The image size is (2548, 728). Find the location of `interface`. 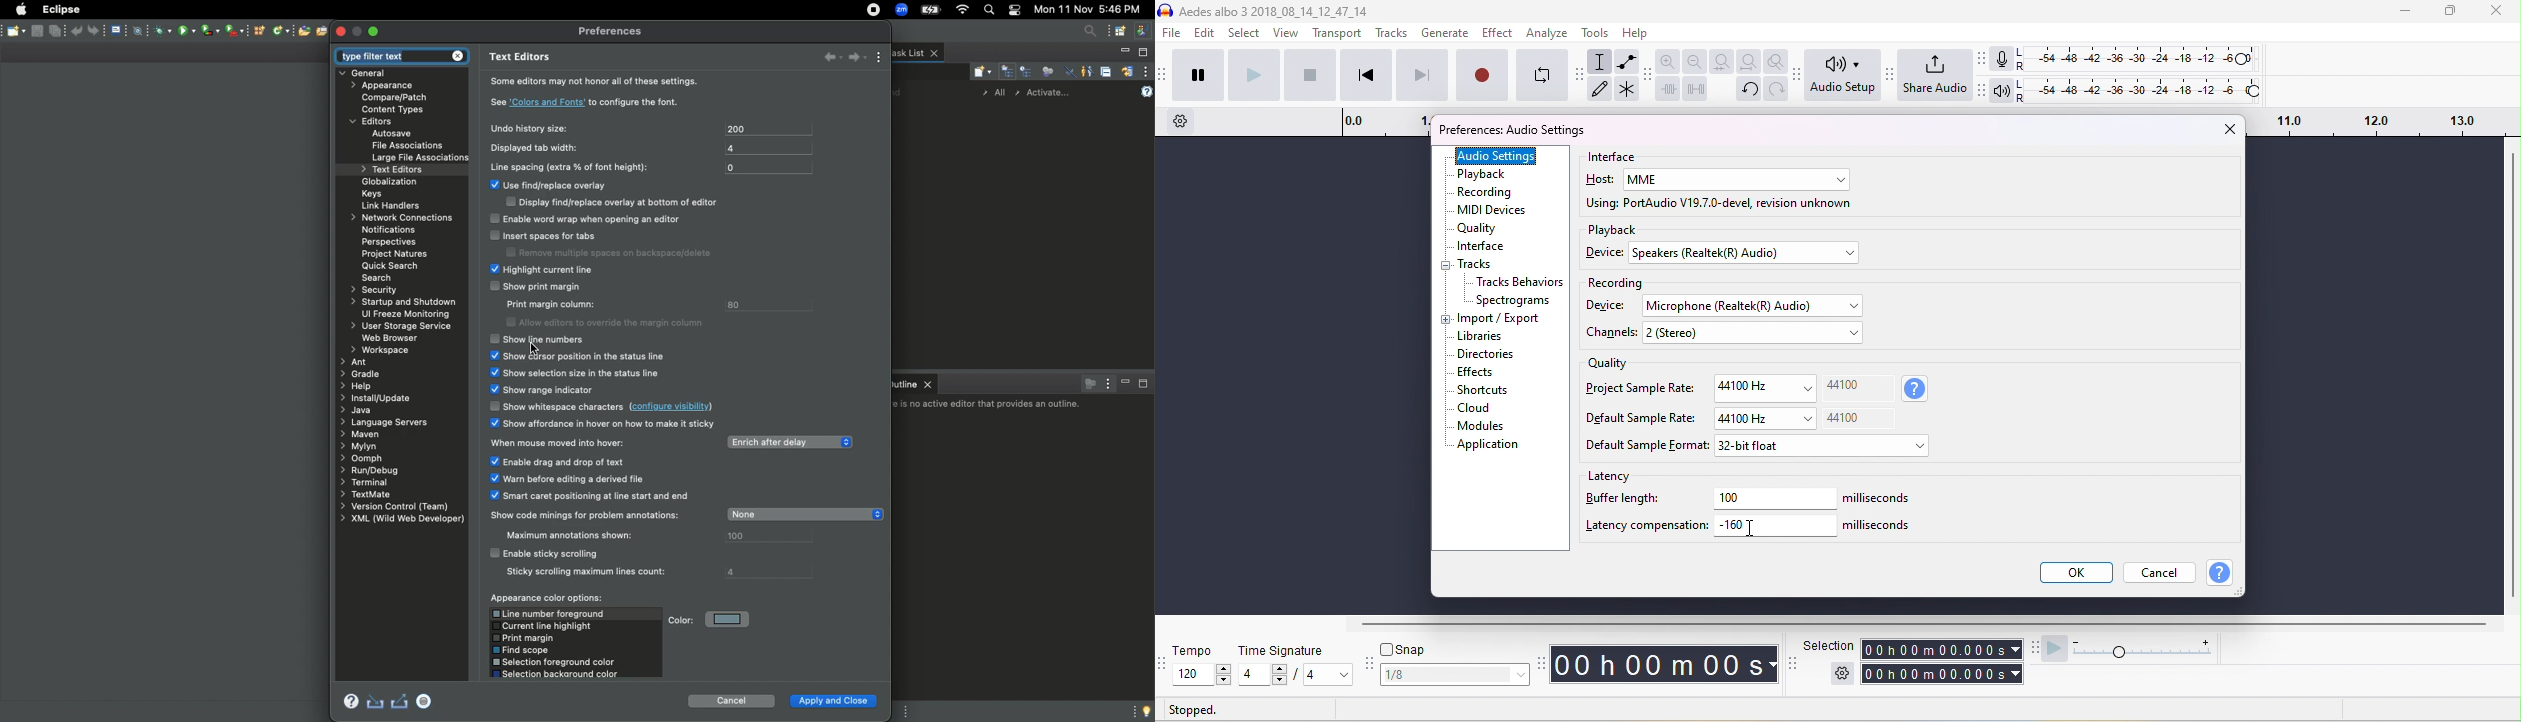

interface is located at coordinates (1614, 157).